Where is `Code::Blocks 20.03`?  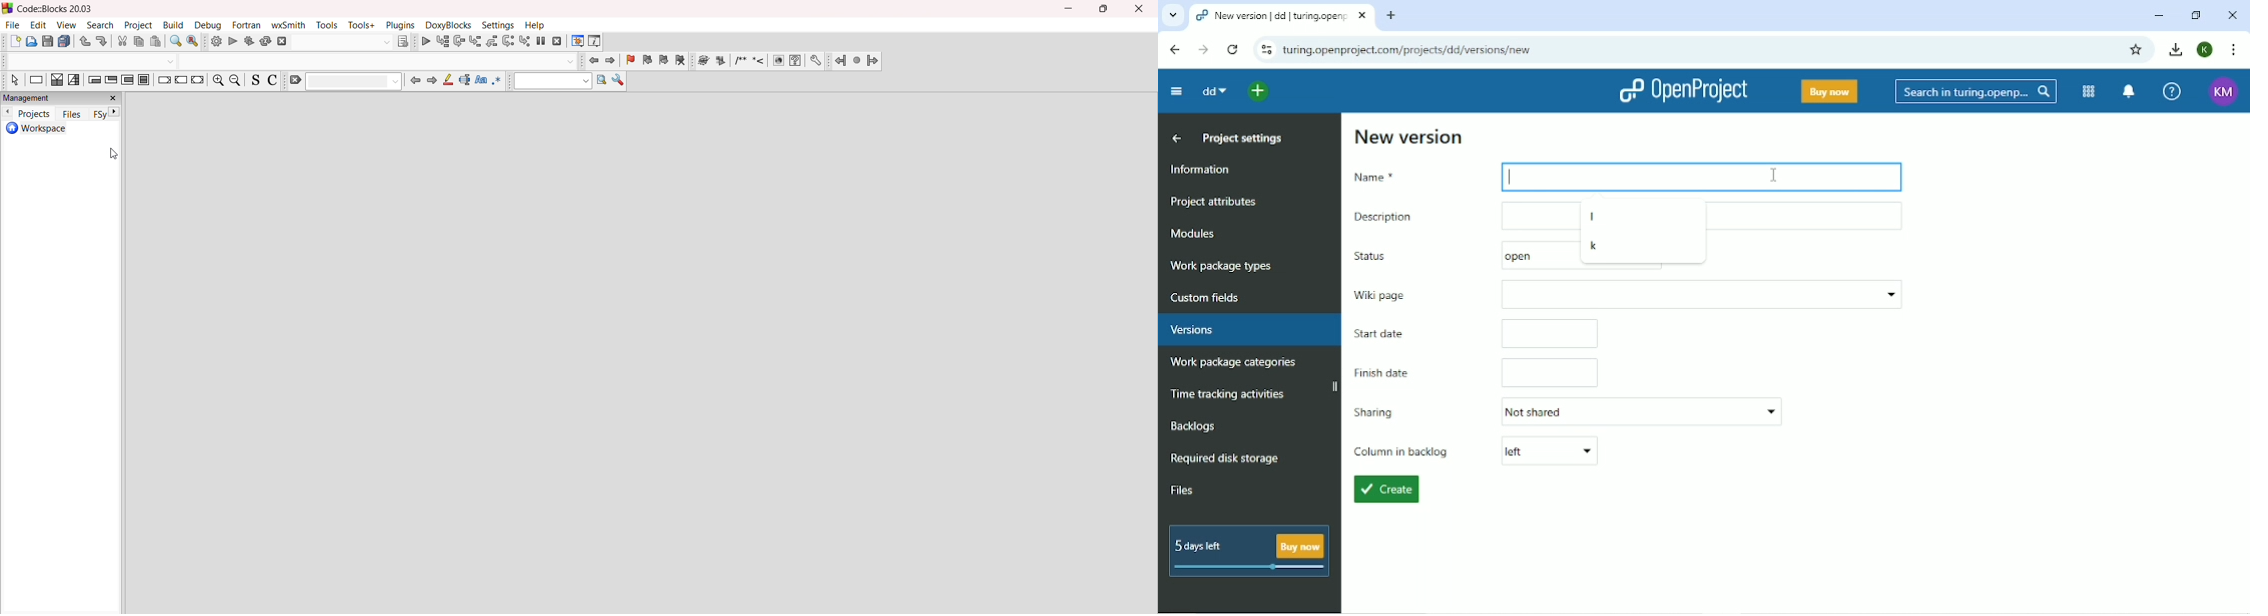 Code::Blocks 20.03 is located at coordinates (50, 9).